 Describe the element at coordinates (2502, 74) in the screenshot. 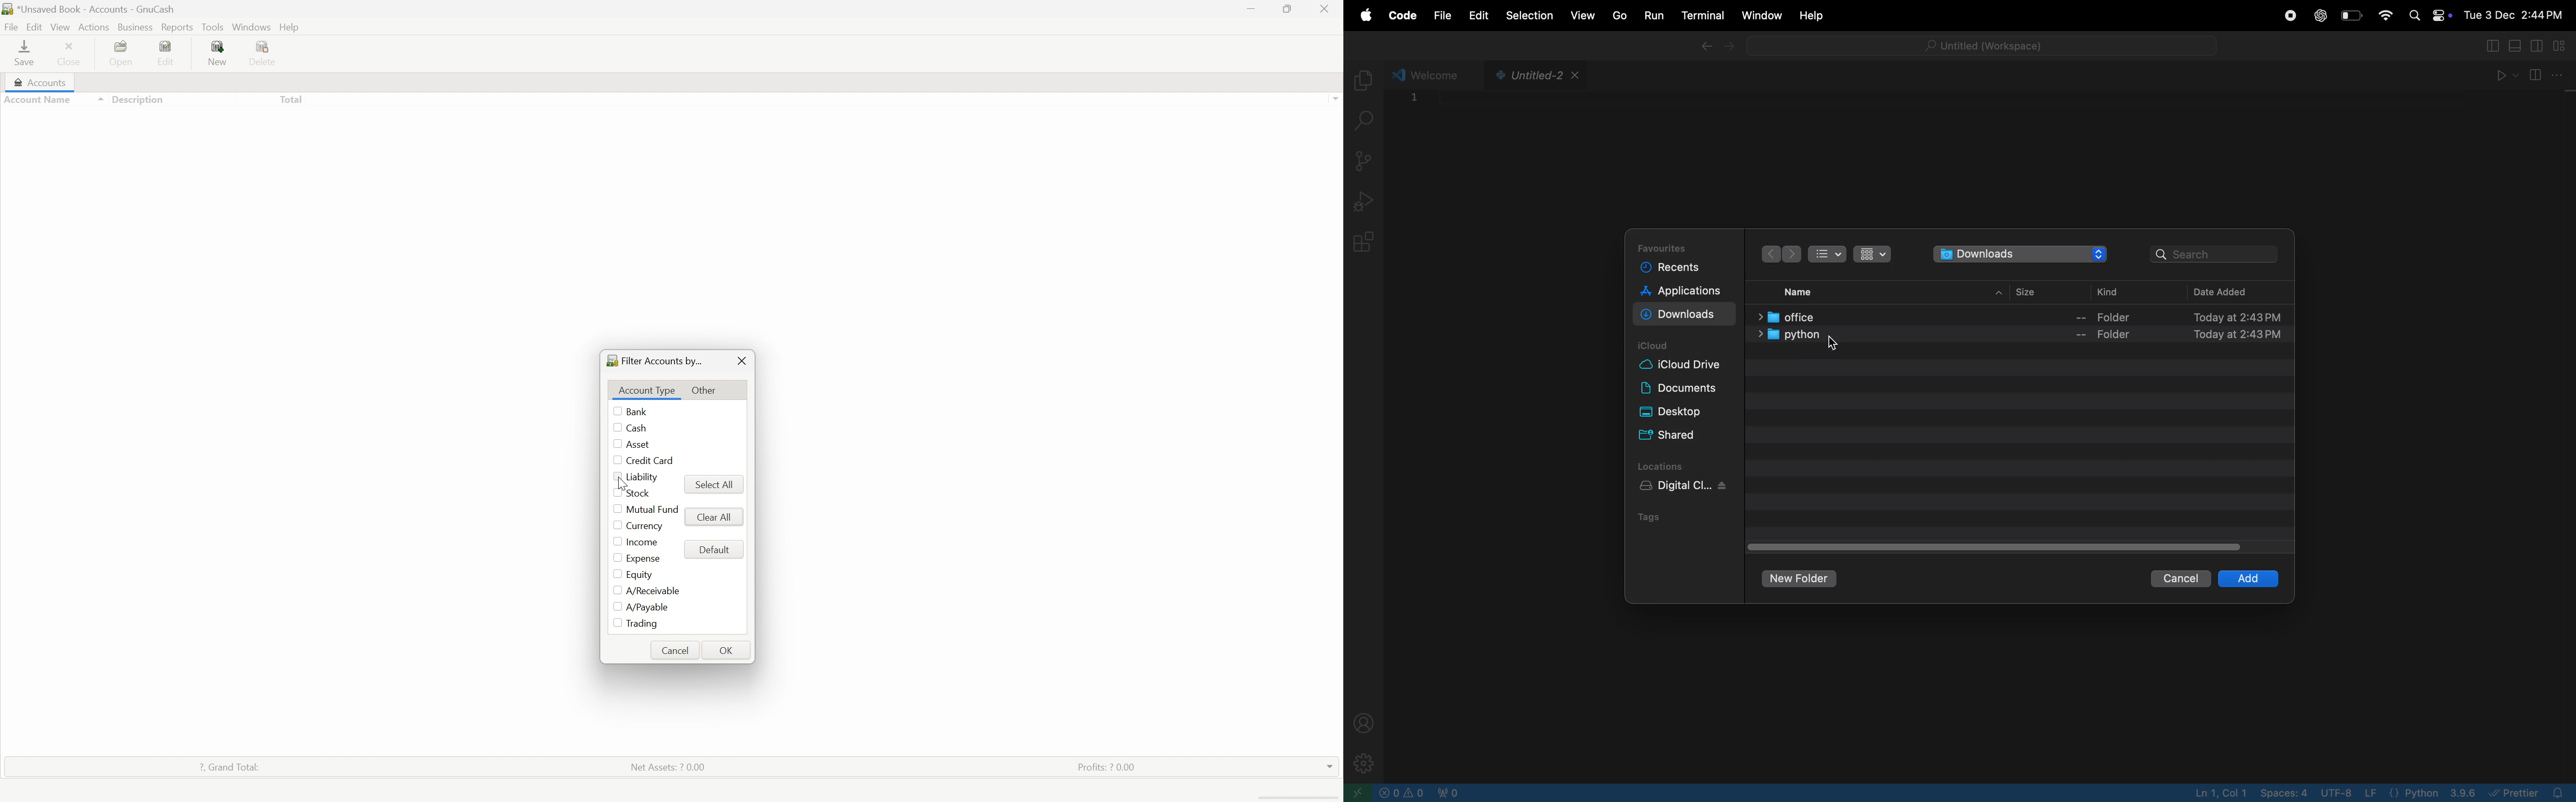

I see `run ` at that location.